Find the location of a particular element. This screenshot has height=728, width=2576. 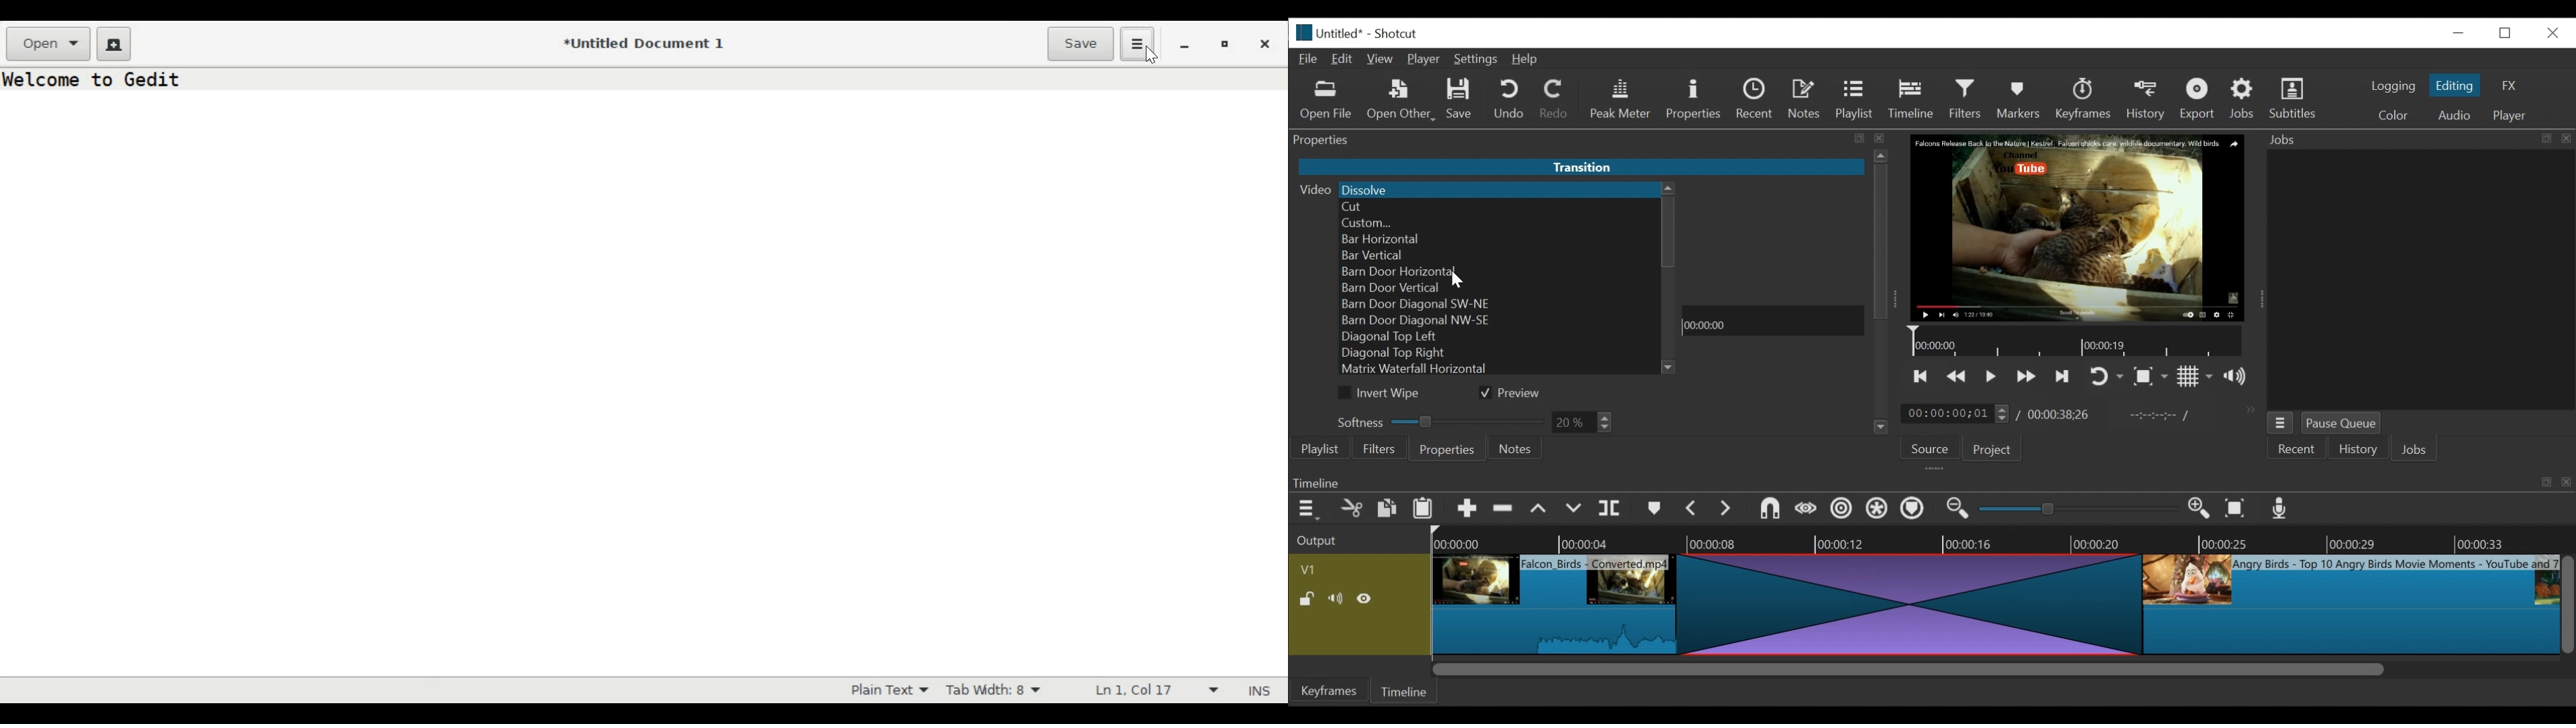

Cut is located at coordinates (1498, 208).